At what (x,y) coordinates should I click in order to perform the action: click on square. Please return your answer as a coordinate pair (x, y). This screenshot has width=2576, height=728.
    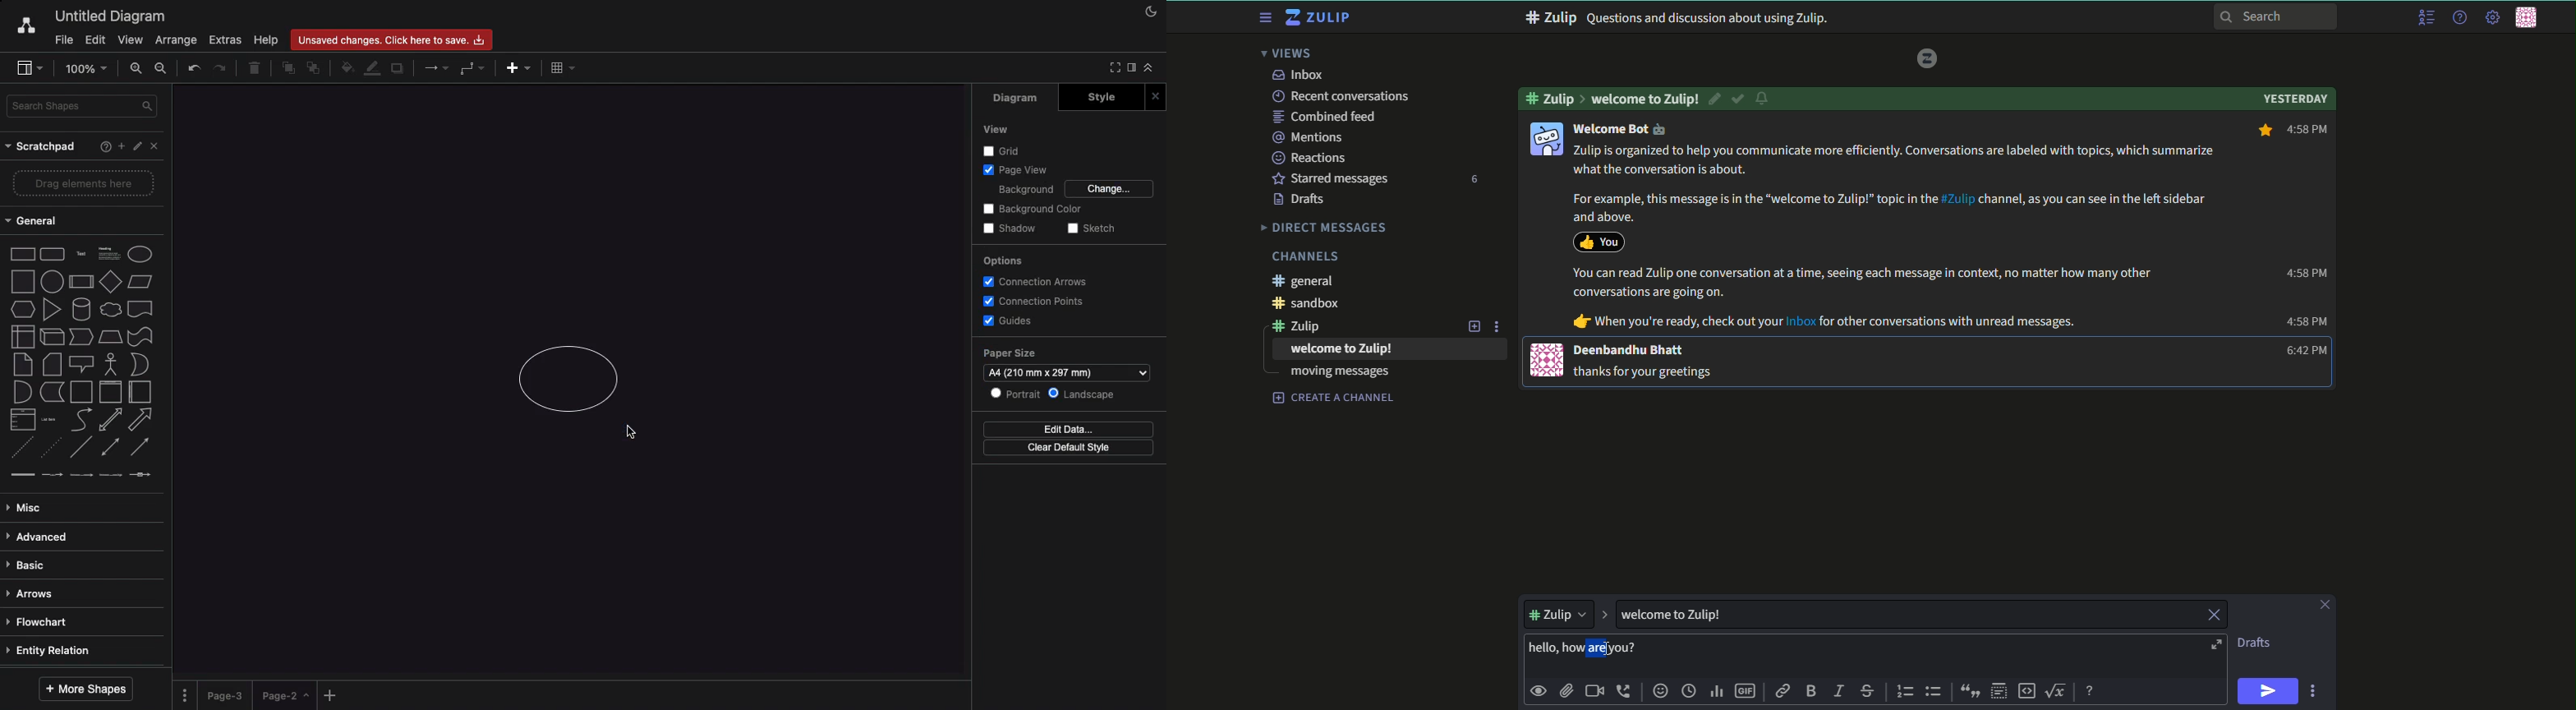
    Looking at the image, I should click on (23, 281).